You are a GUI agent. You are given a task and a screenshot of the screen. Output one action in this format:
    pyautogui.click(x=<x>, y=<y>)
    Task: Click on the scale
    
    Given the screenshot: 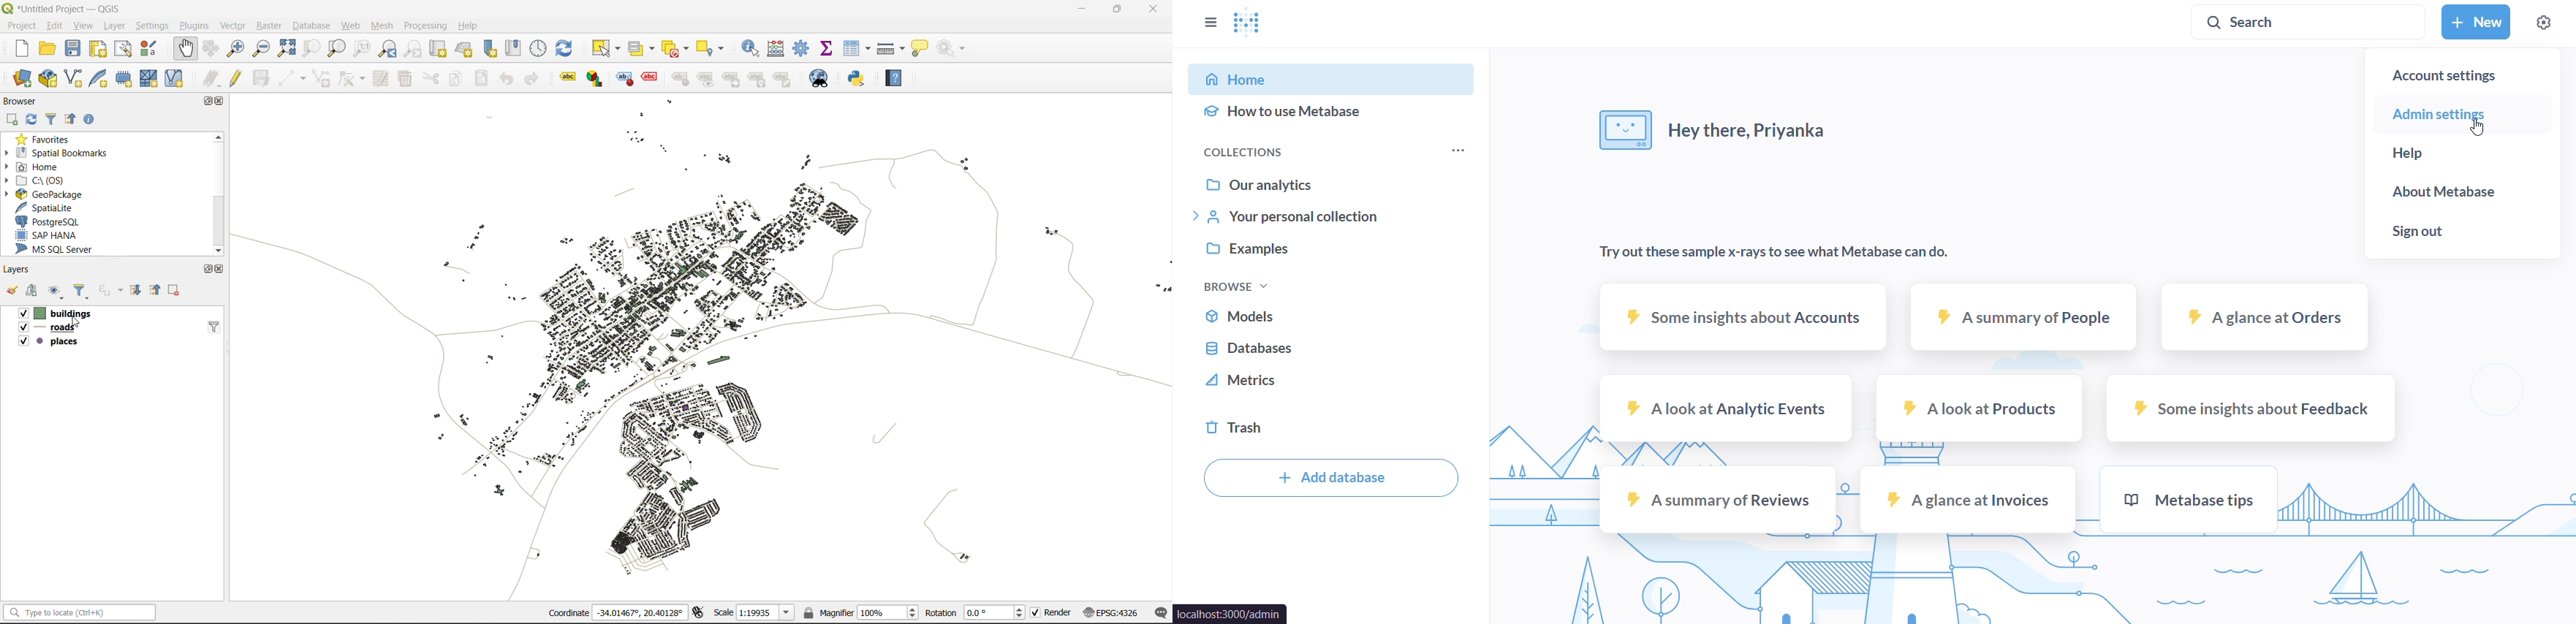 What is the action you would take?
    pyautogui.click(x=755, y=613)
    